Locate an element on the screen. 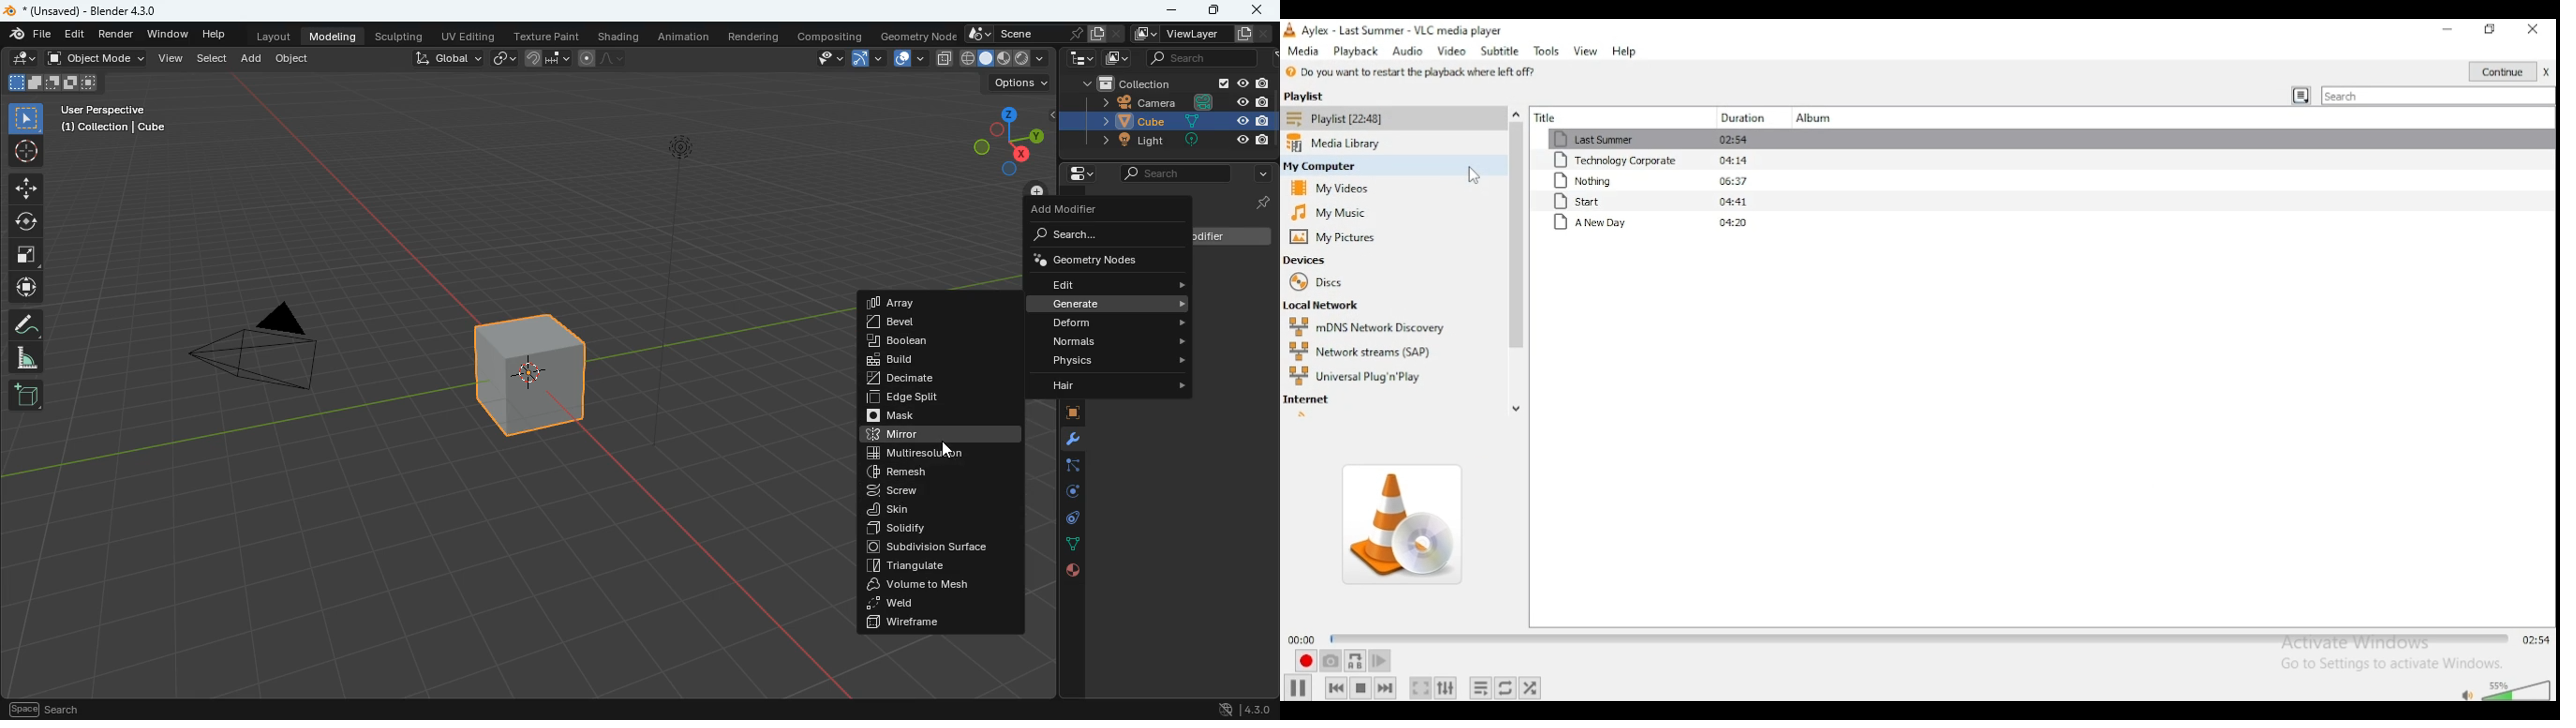 Image resolution: width=2576 pixels, height=728 pixels. solidify is located at coordinates (939, 529).